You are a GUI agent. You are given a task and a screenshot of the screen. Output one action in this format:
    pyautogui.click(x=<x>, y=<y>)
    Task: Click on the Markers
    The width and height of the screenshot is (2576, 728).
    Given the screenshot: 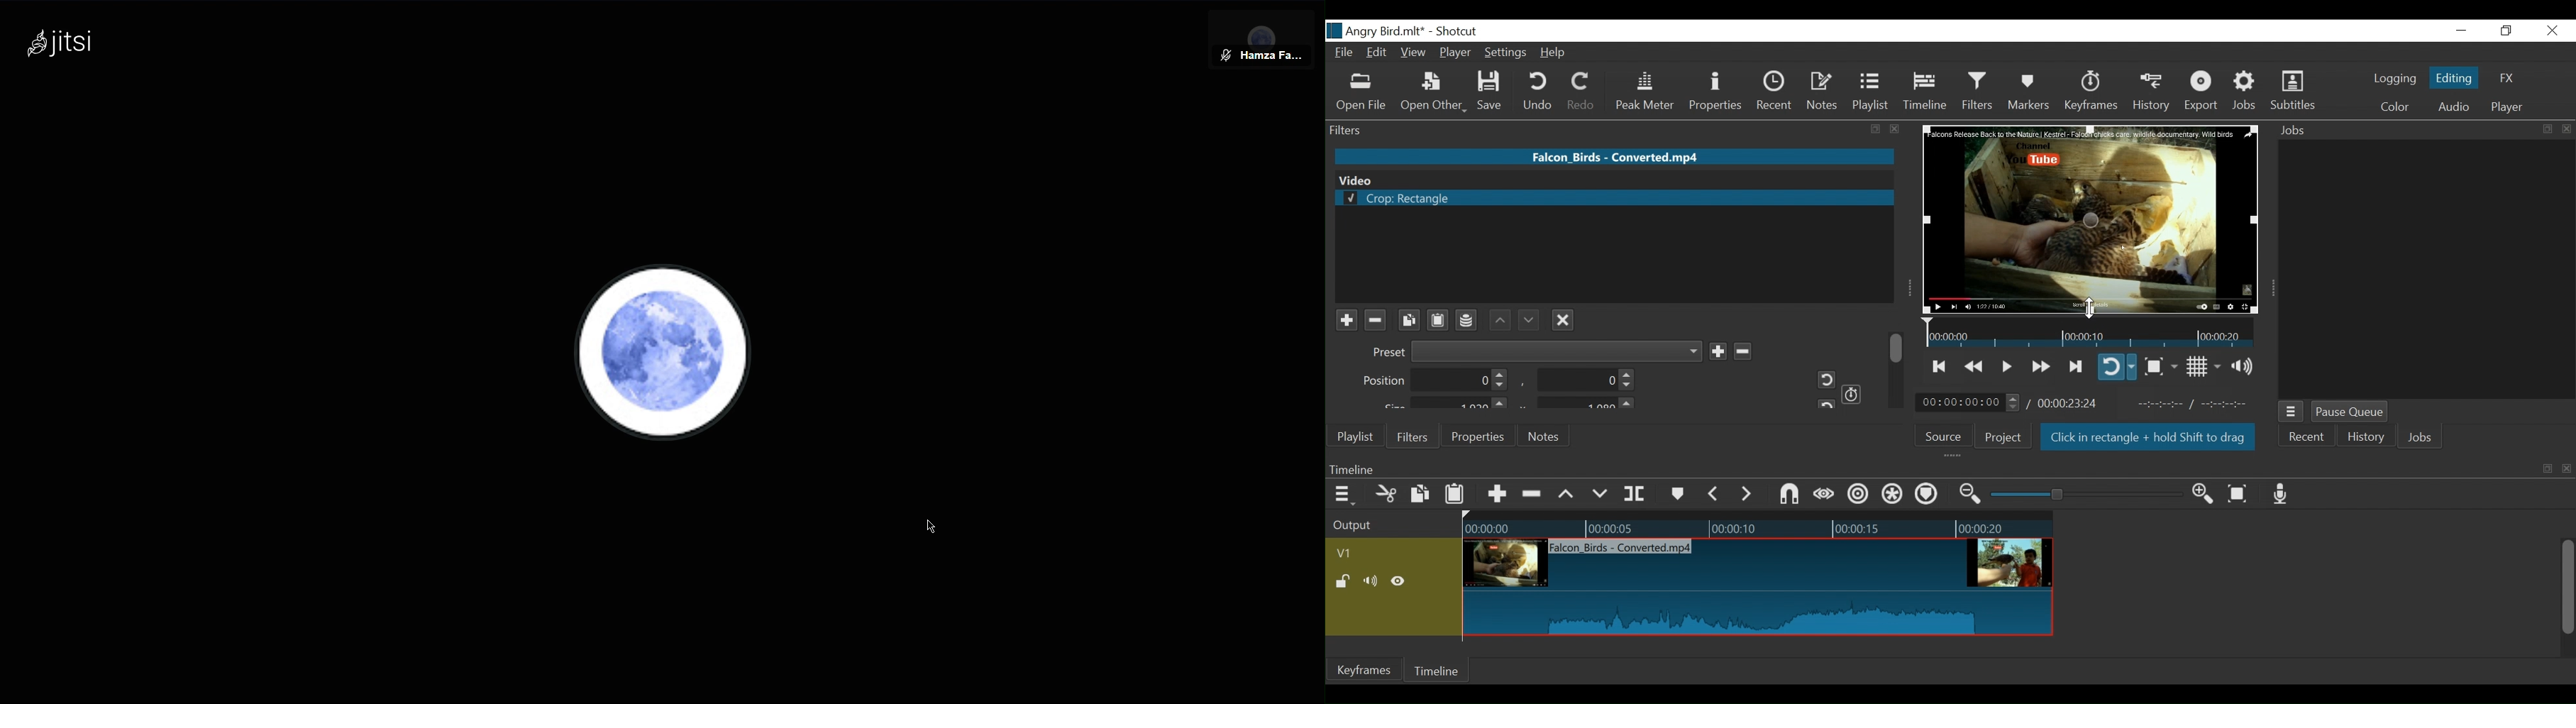 What is the action you would take?
    pyautogui.click(x=2028, y=91)
    